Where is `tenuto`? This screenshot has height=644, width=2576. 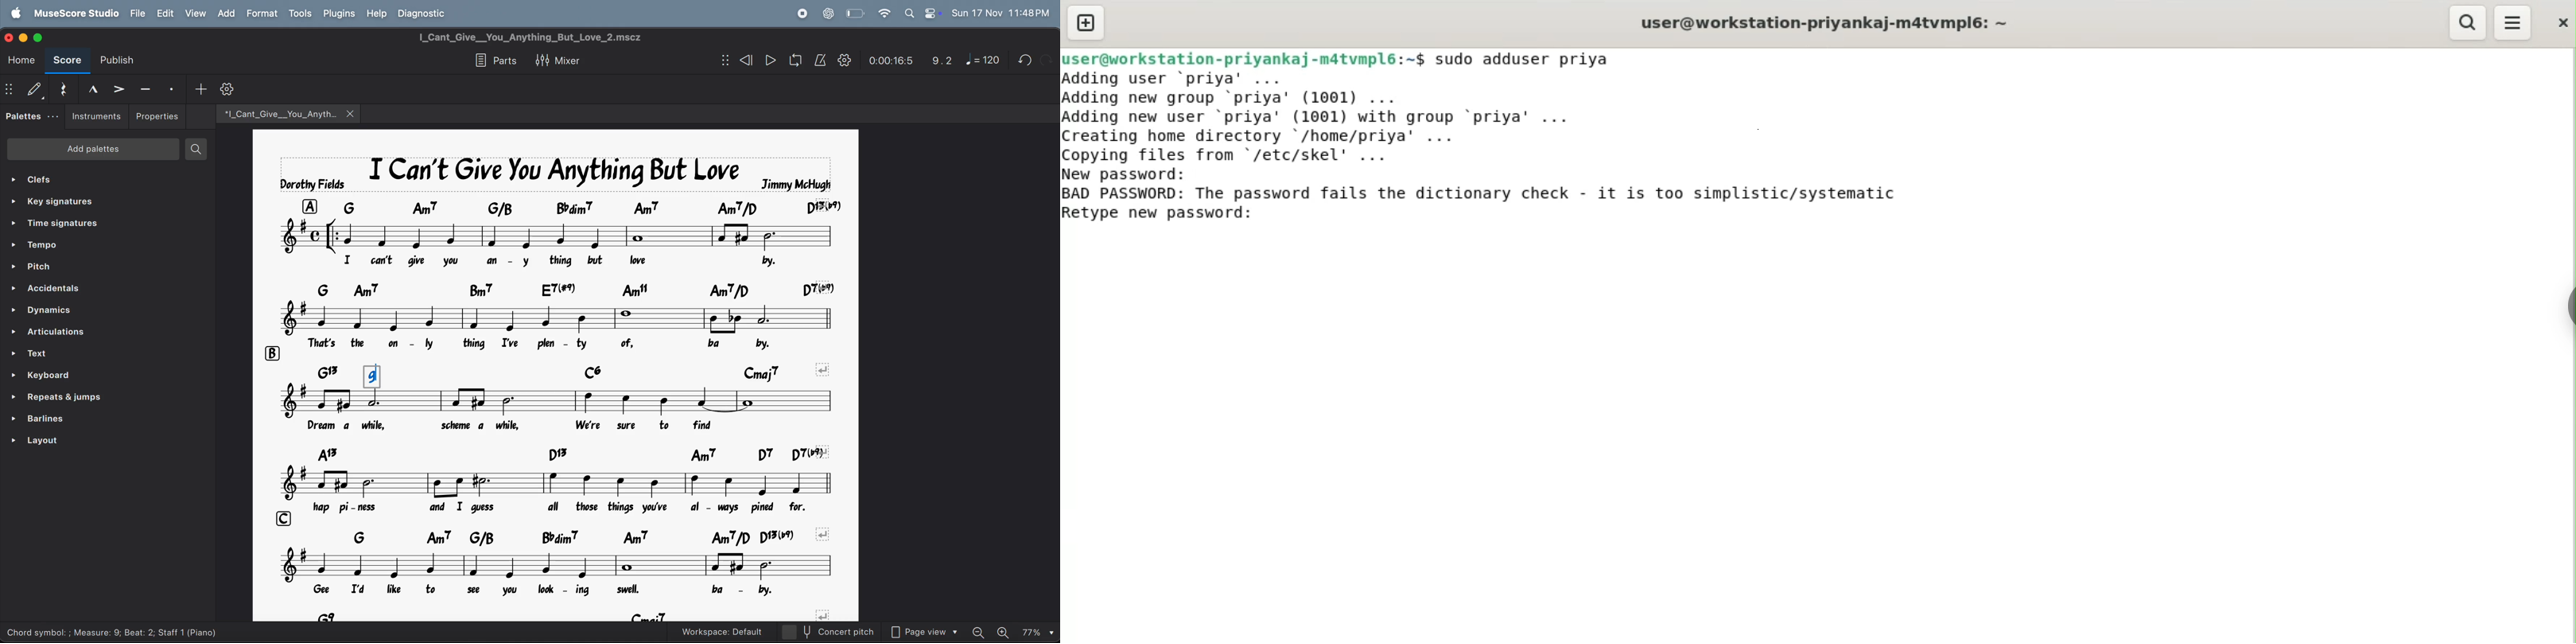
tenuto is located at coordinates (148, 88).